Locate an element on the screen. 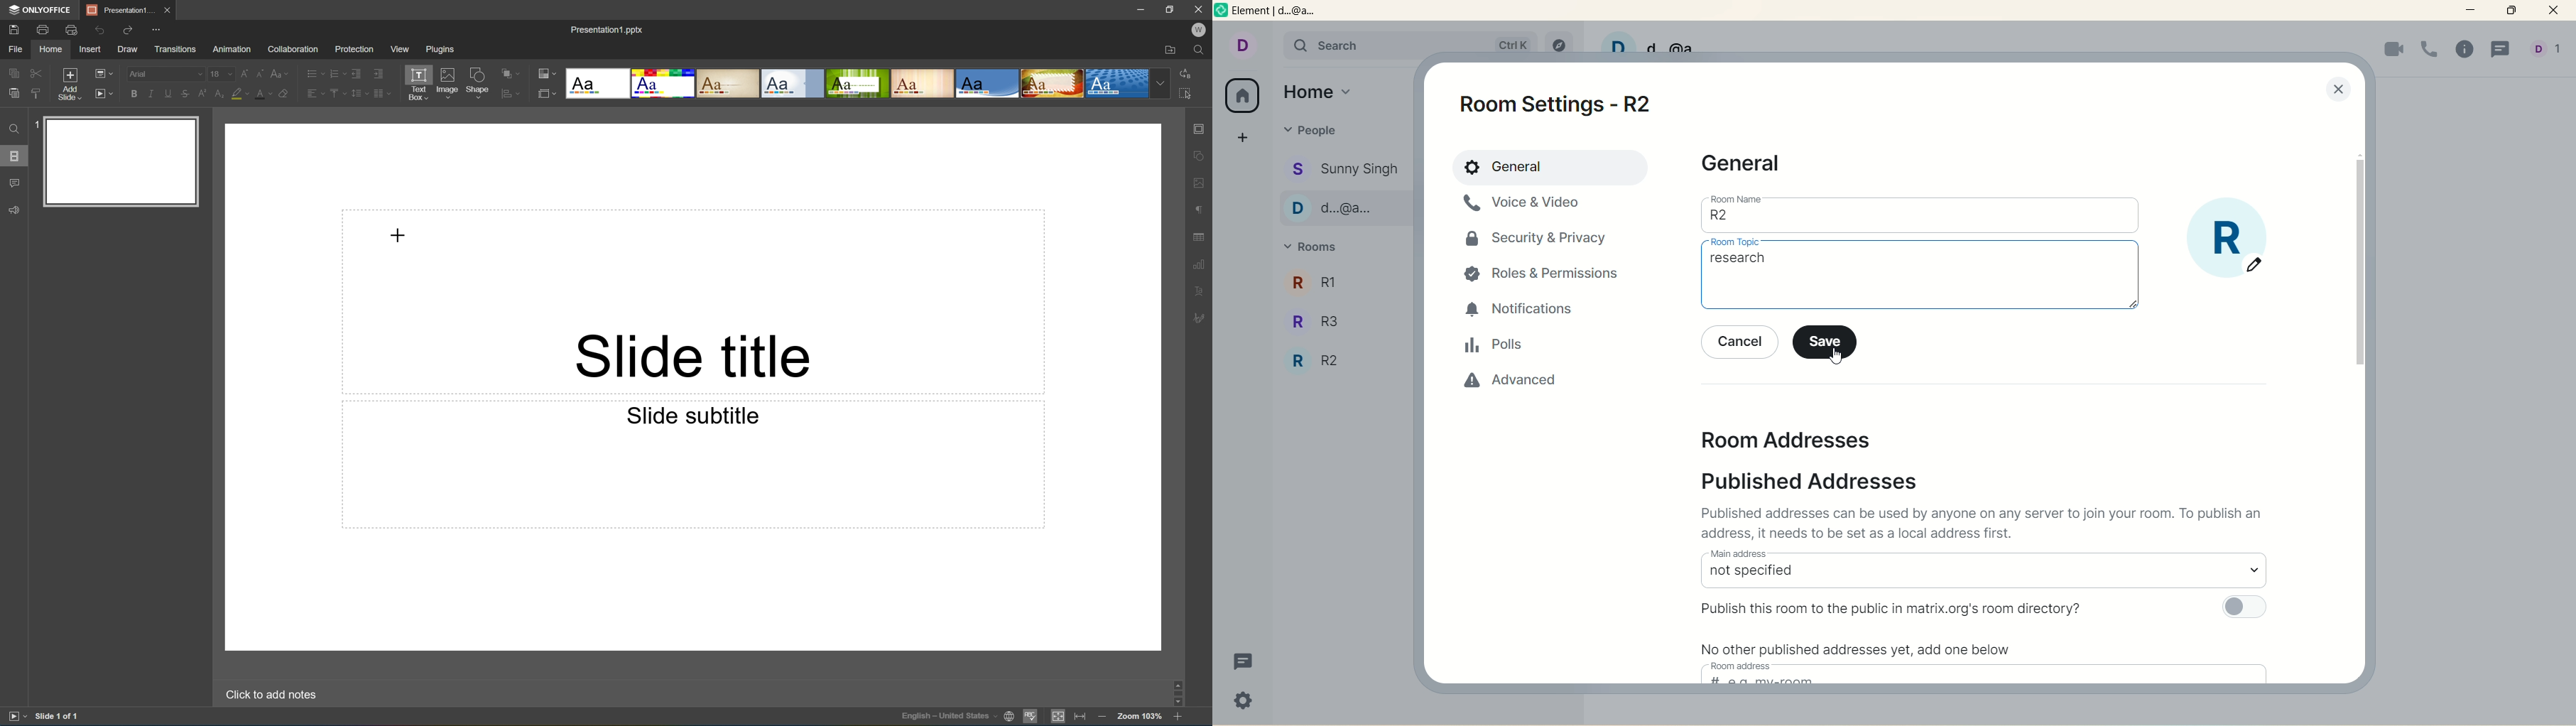 This screenshot has width=2576, height=728. threads is located at coordinates (1244, 663).